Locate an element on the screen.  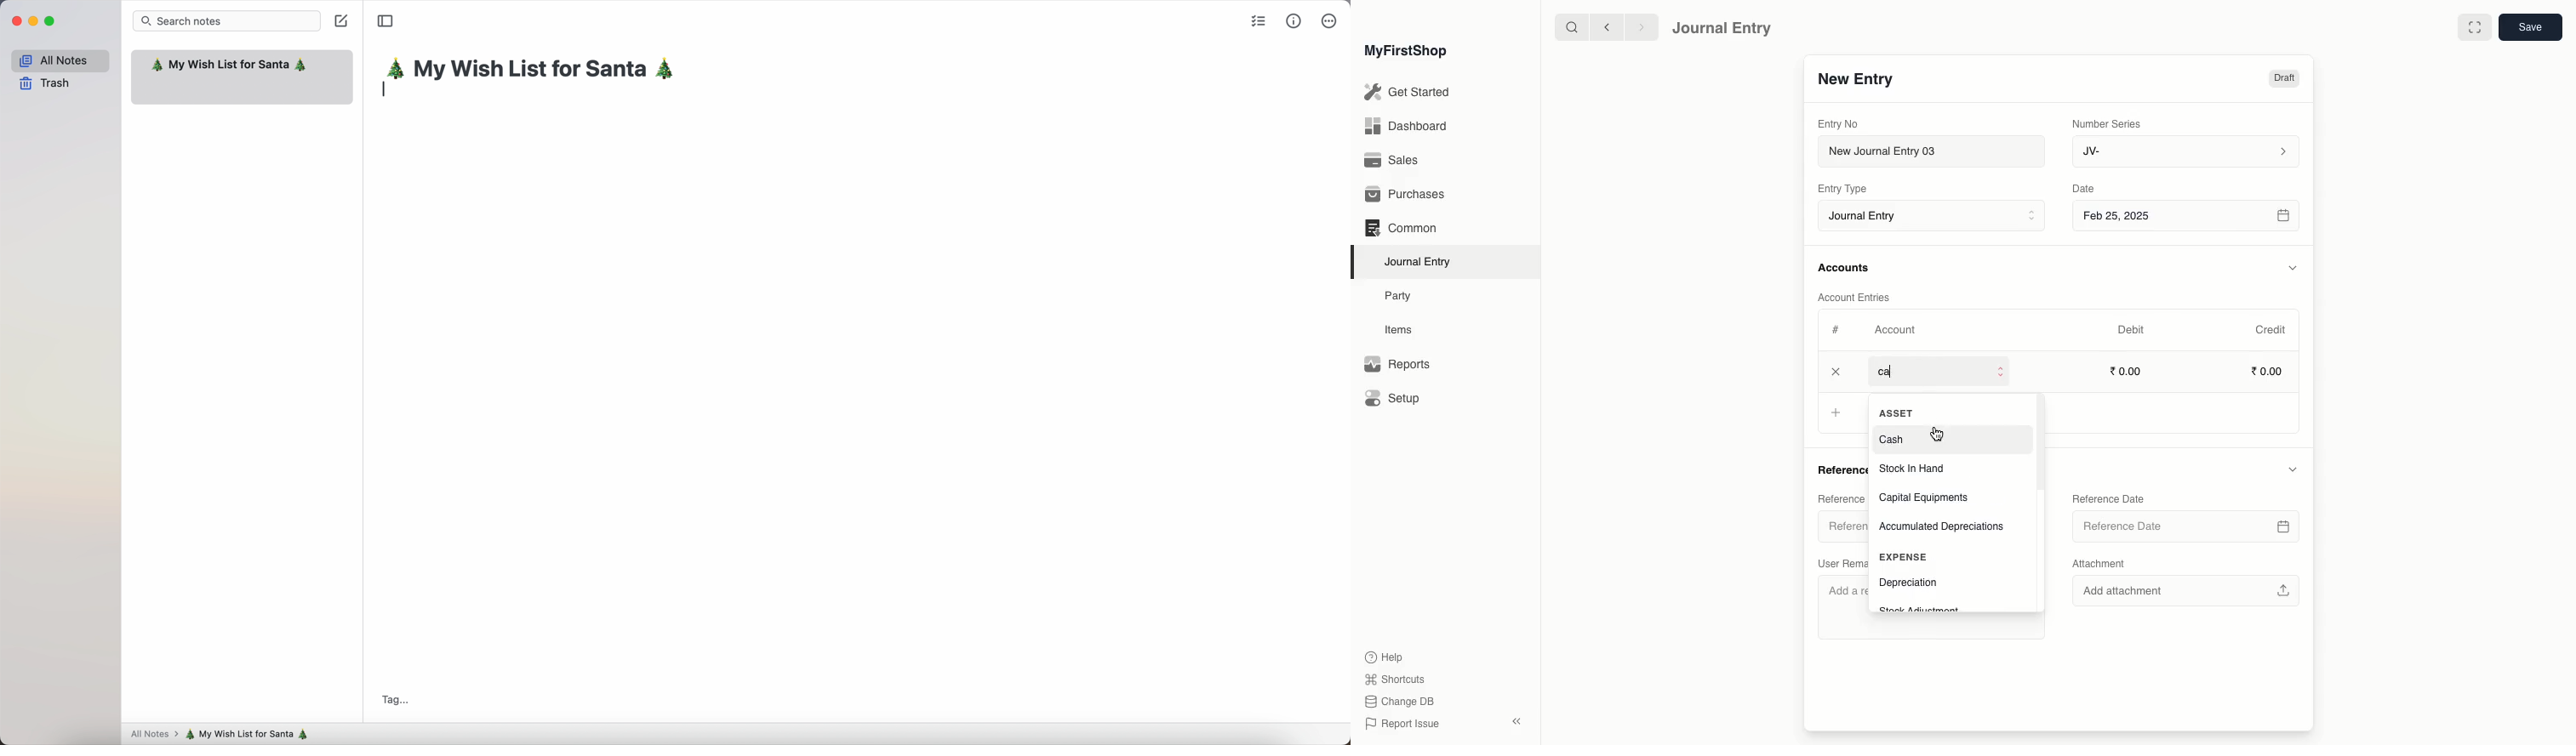
maximize is located at coordinates (51, 21).